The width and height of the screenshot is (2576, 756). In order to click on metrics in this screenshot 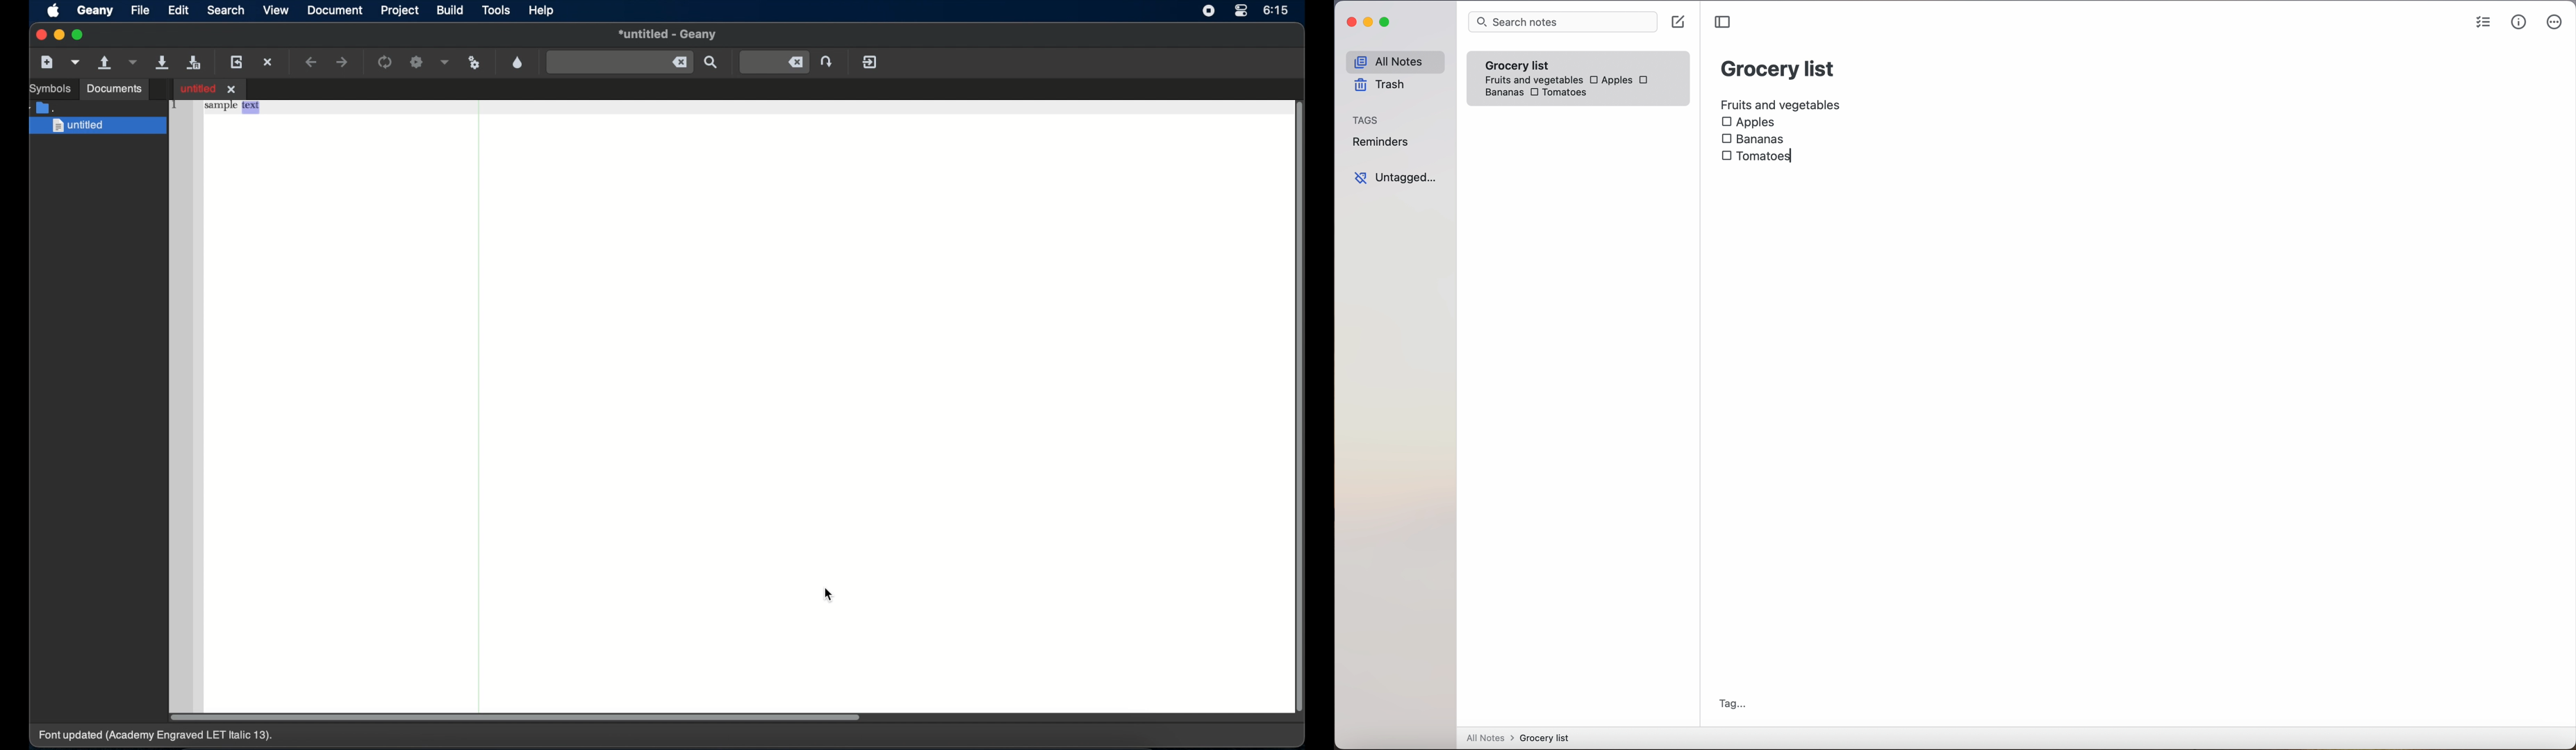, I will do `click(2519, 23)`.